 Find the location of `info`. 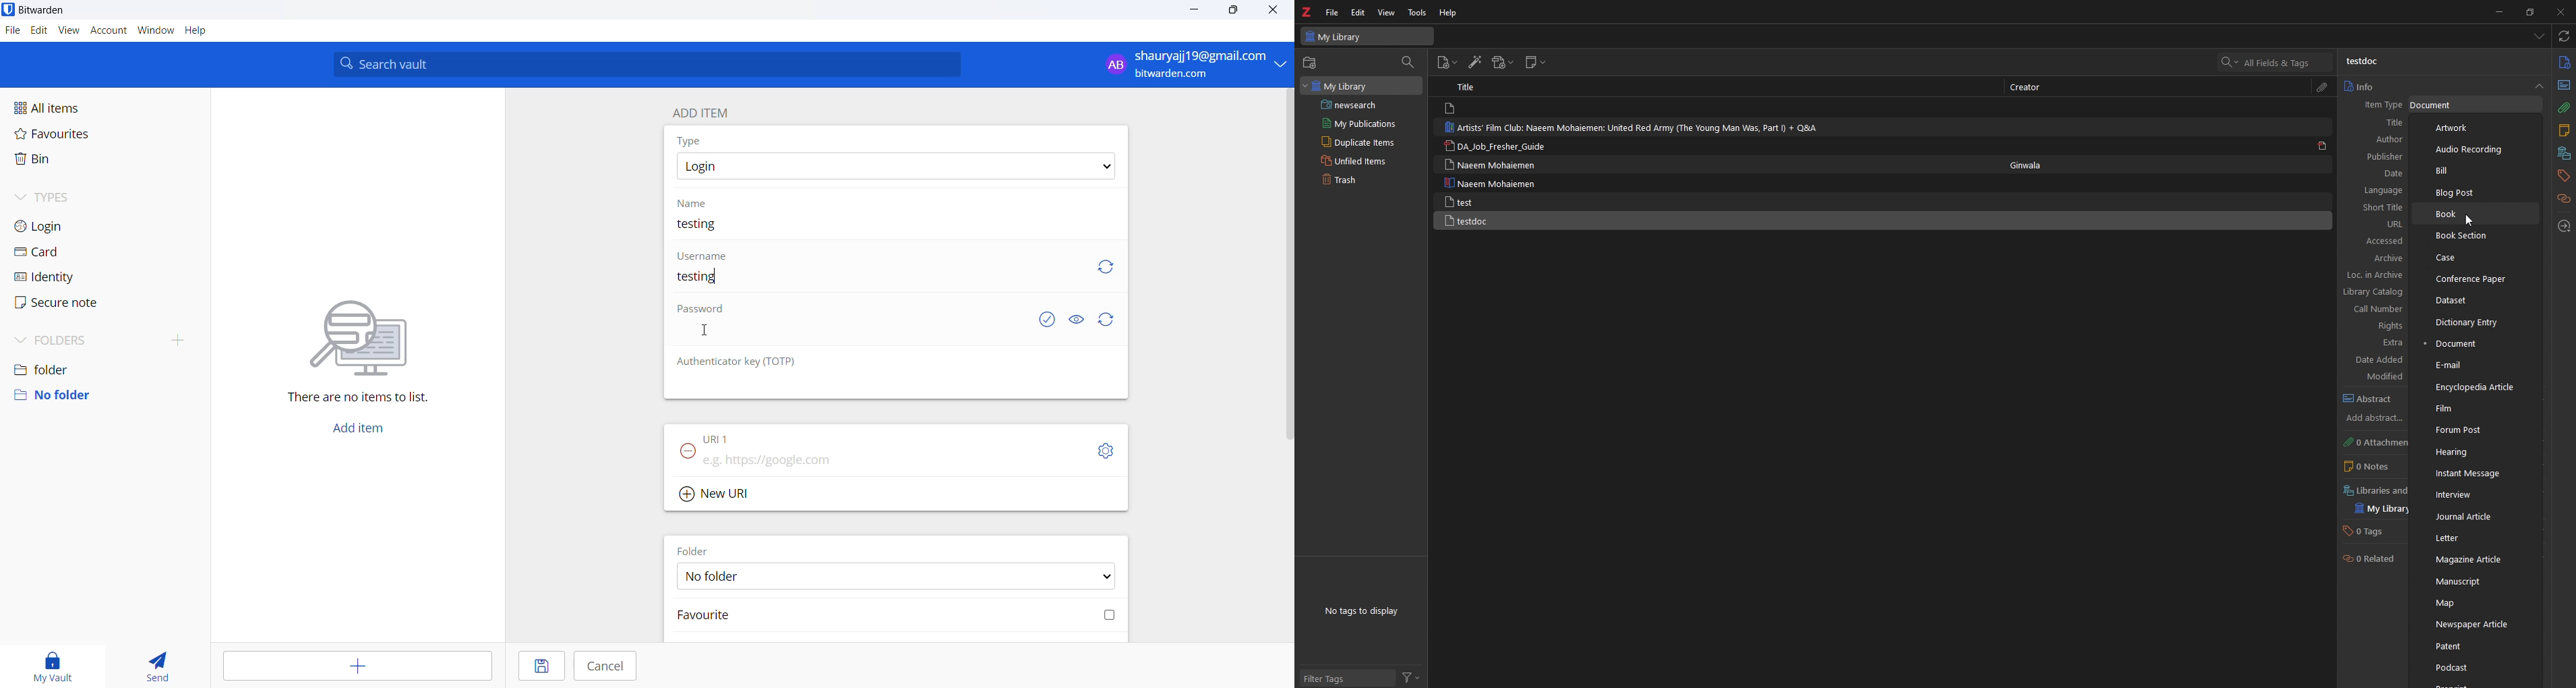

info is located at coordinates (2443, 86).